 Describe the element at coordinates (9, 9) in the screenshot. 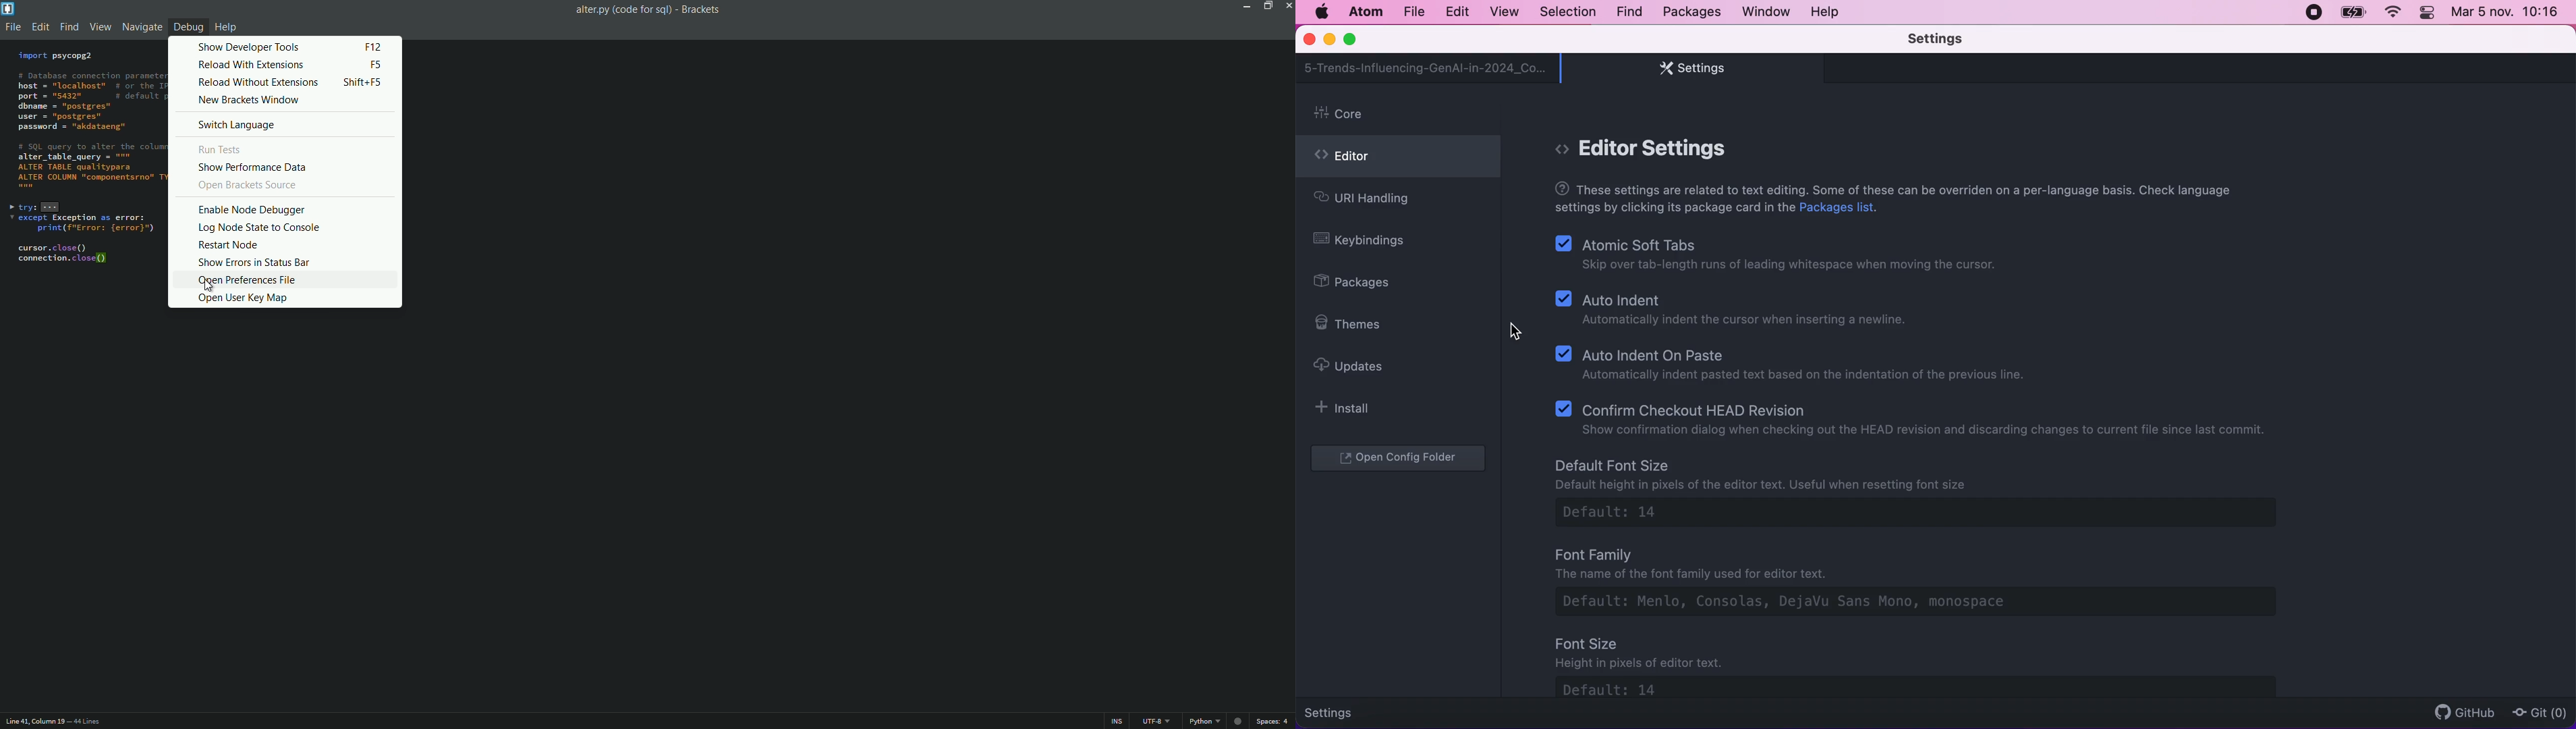

I see `App icon` at that location.